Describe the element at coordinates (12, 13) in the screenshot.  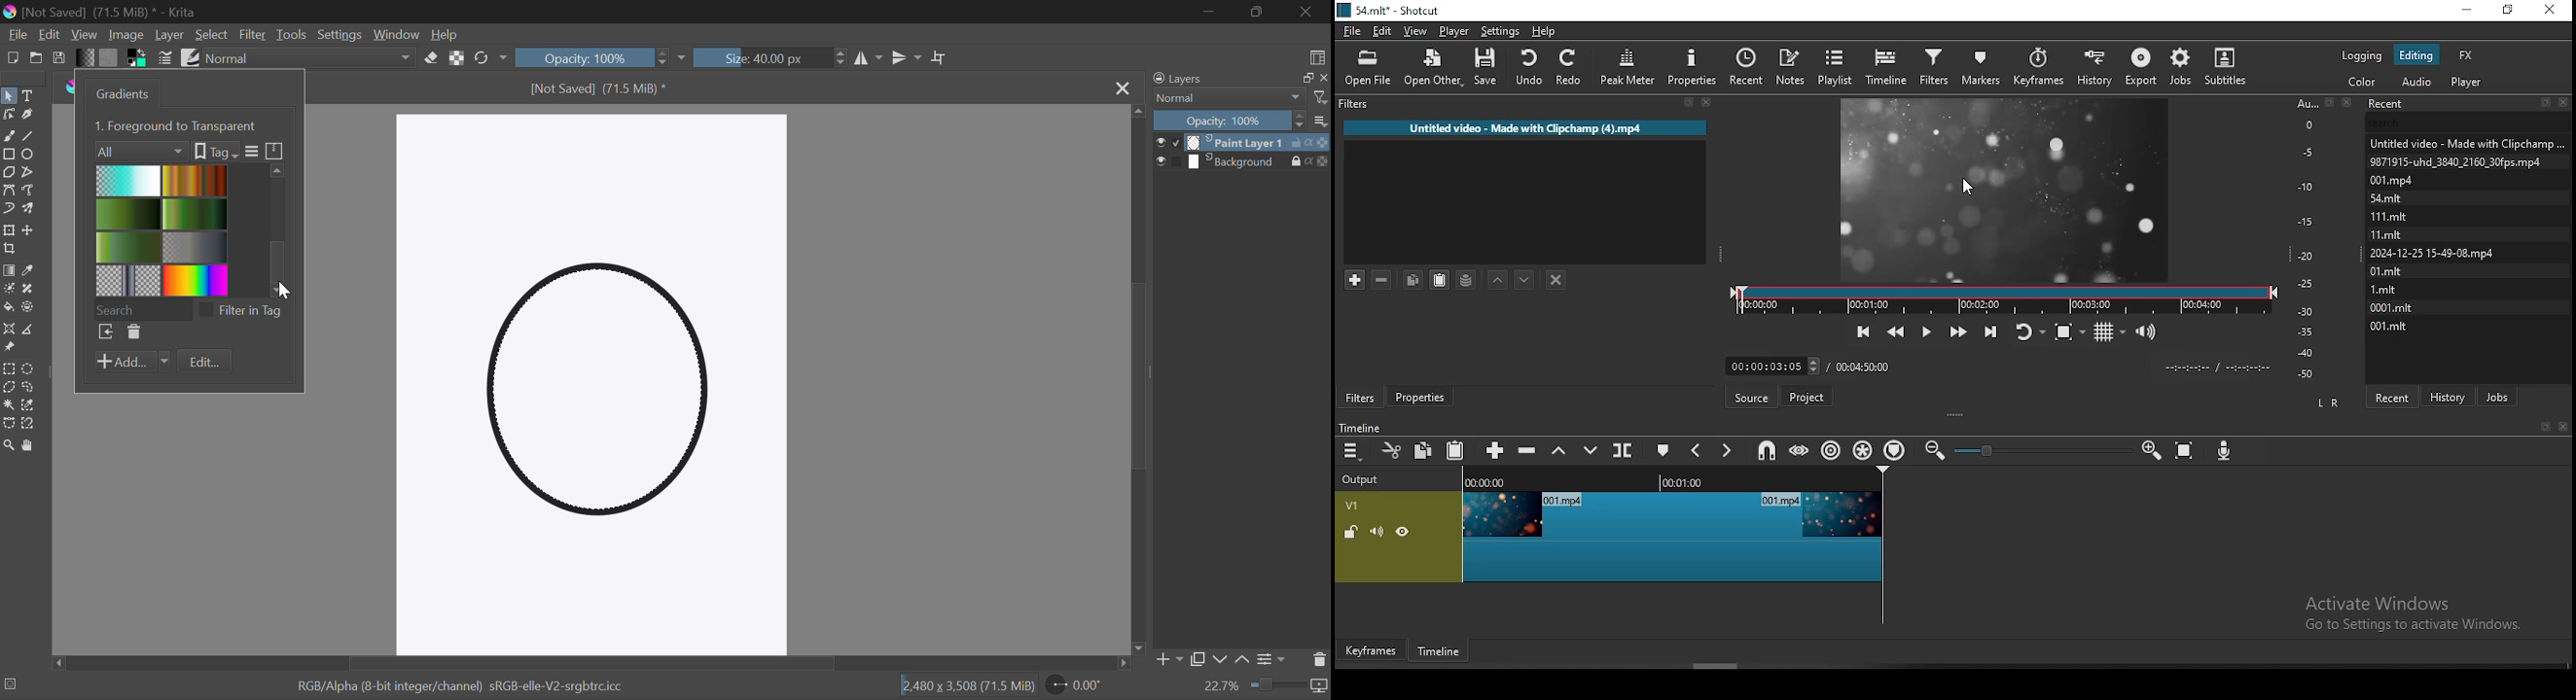
I see `logo` at that location.